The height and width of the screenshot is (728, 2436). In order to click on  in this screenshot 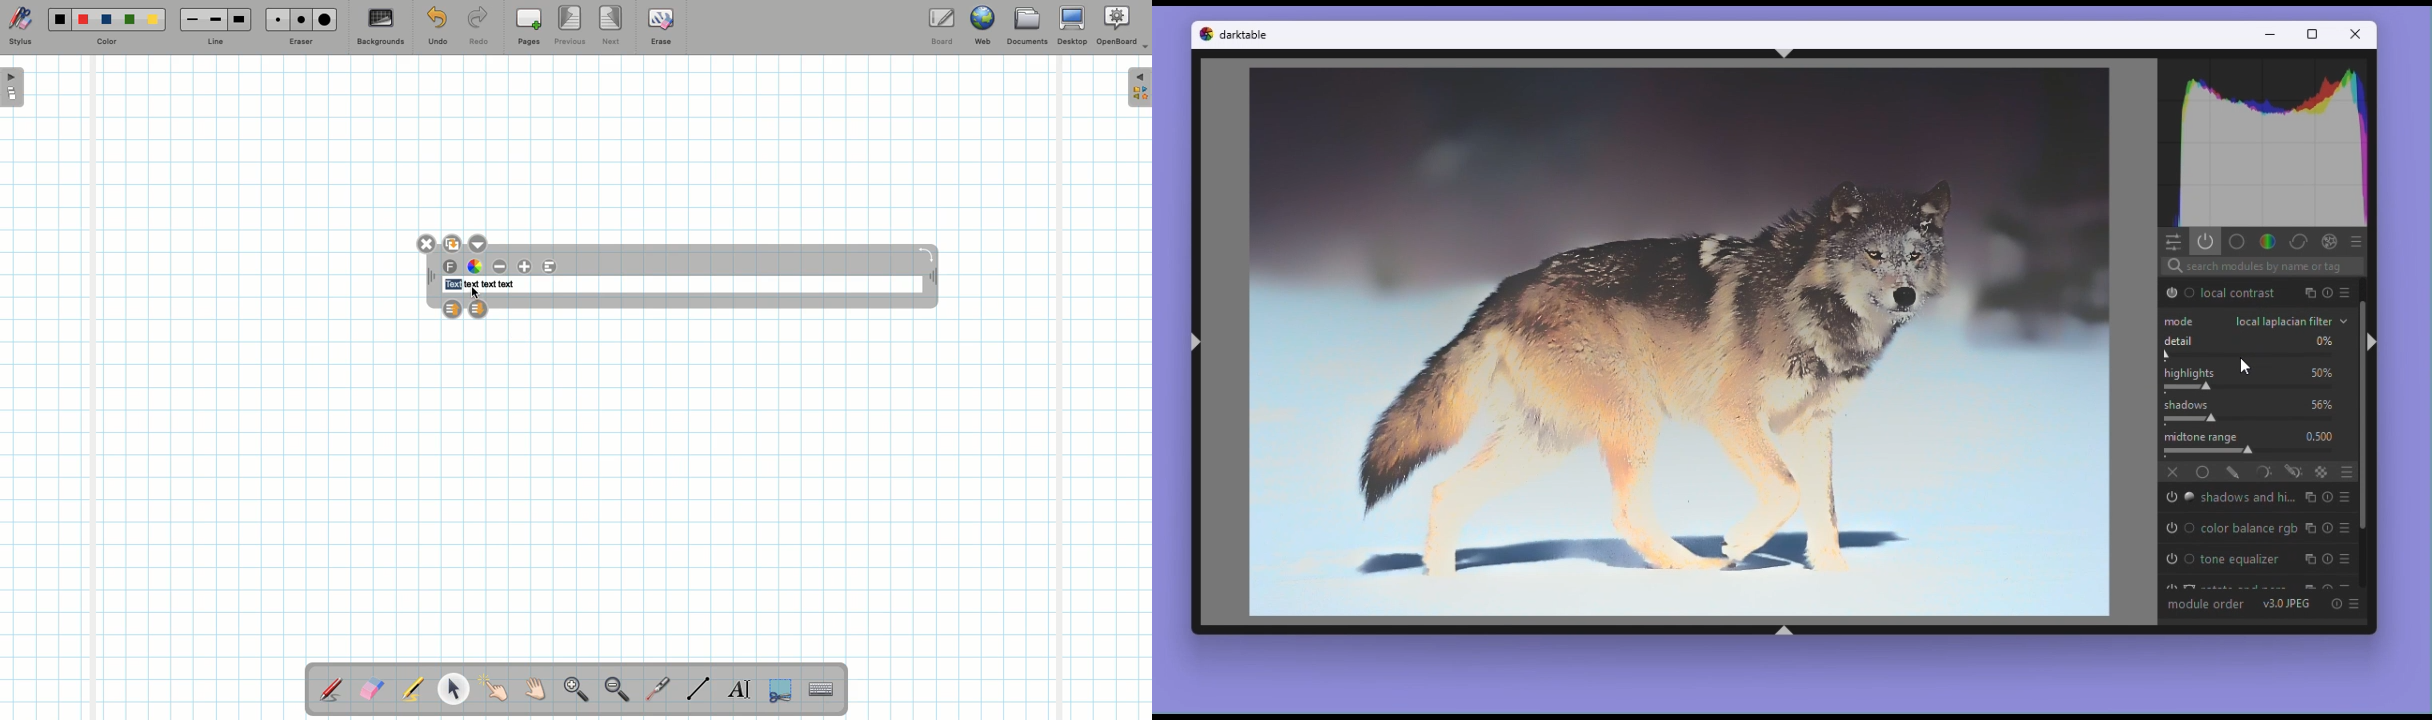, I will do `click(2328, 498)`.